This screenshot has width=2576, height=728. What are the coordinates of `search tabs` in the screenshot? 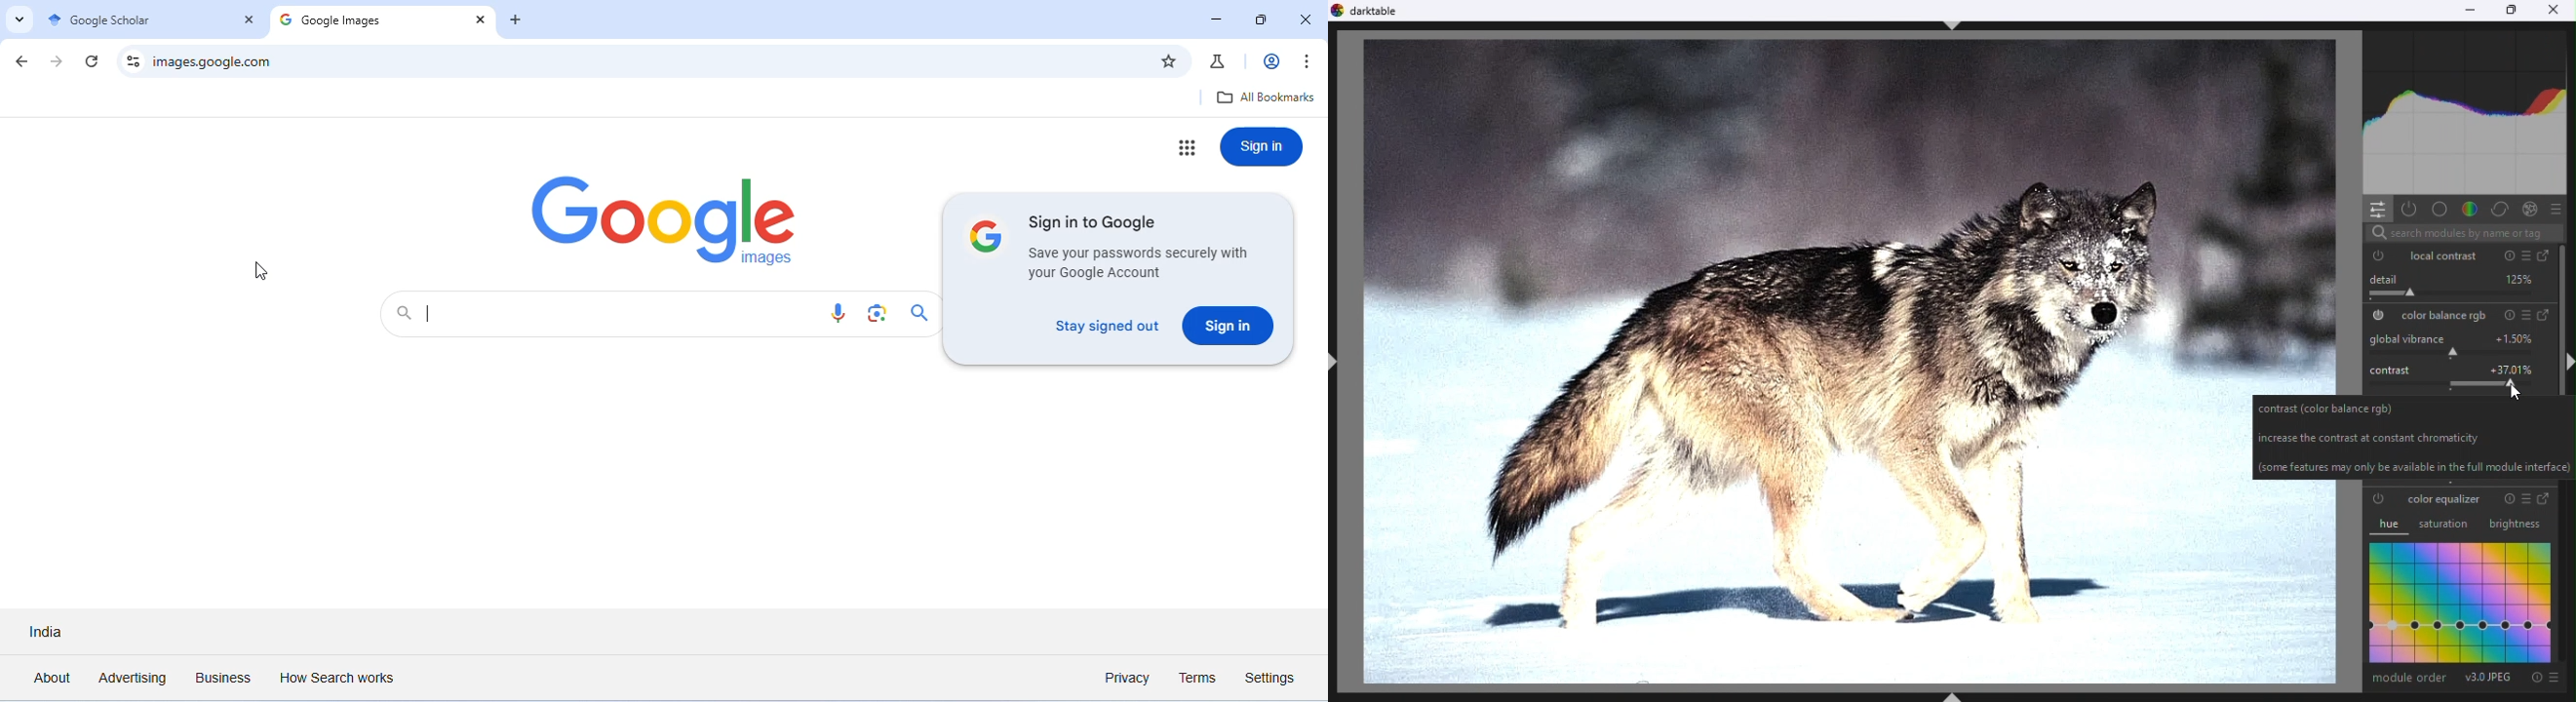 It's located at (18, 19).